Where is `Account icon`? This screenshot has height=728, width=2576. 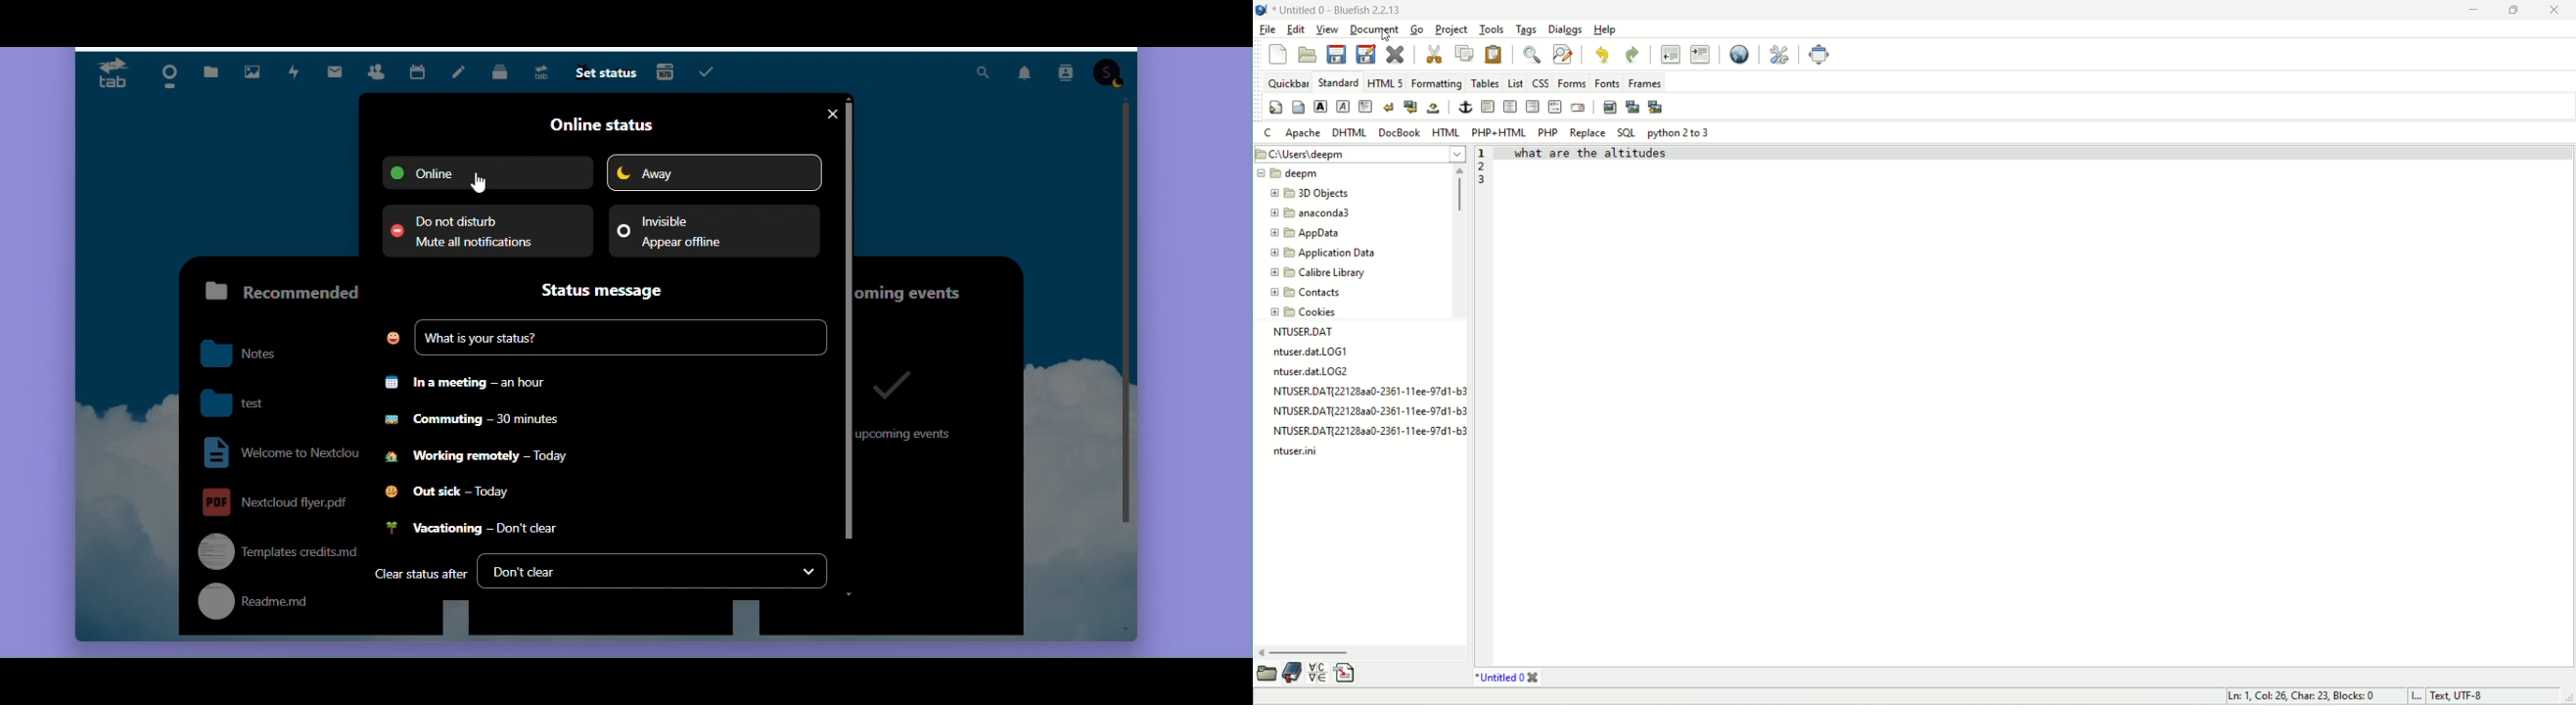 Account icon is located at coordinates (1109, 74).